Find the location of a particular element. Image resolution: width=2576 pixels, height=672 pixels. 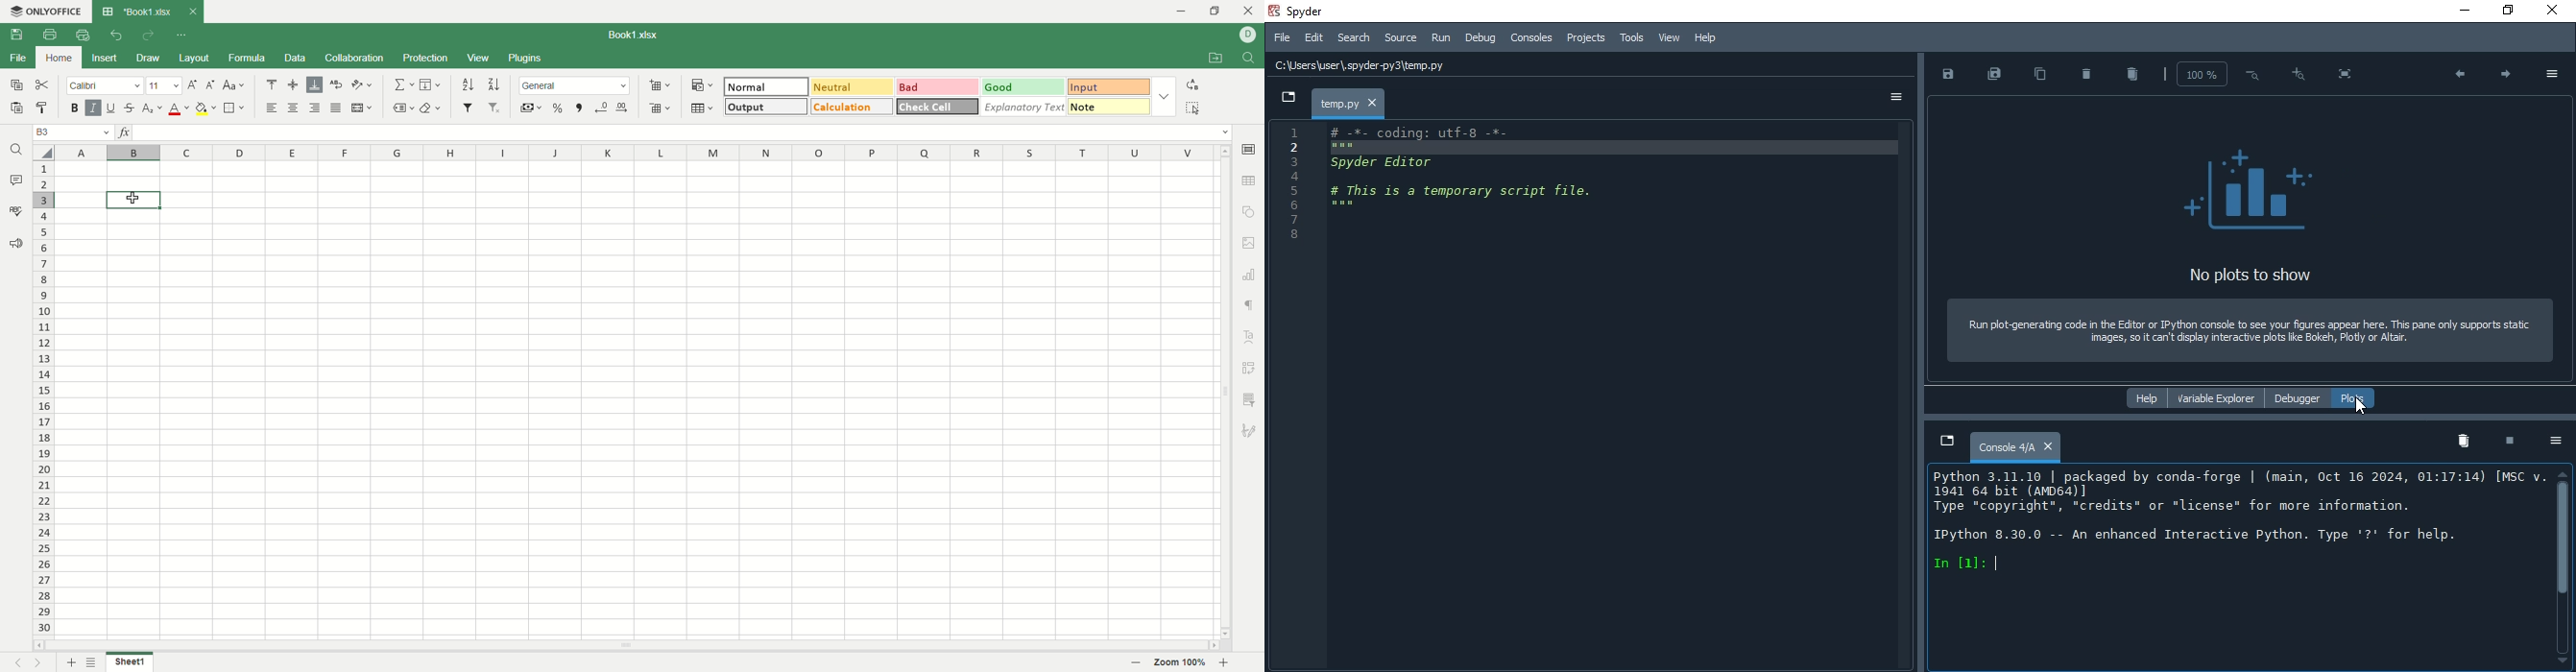

spyder logo is located at coordinates (1273, 11).